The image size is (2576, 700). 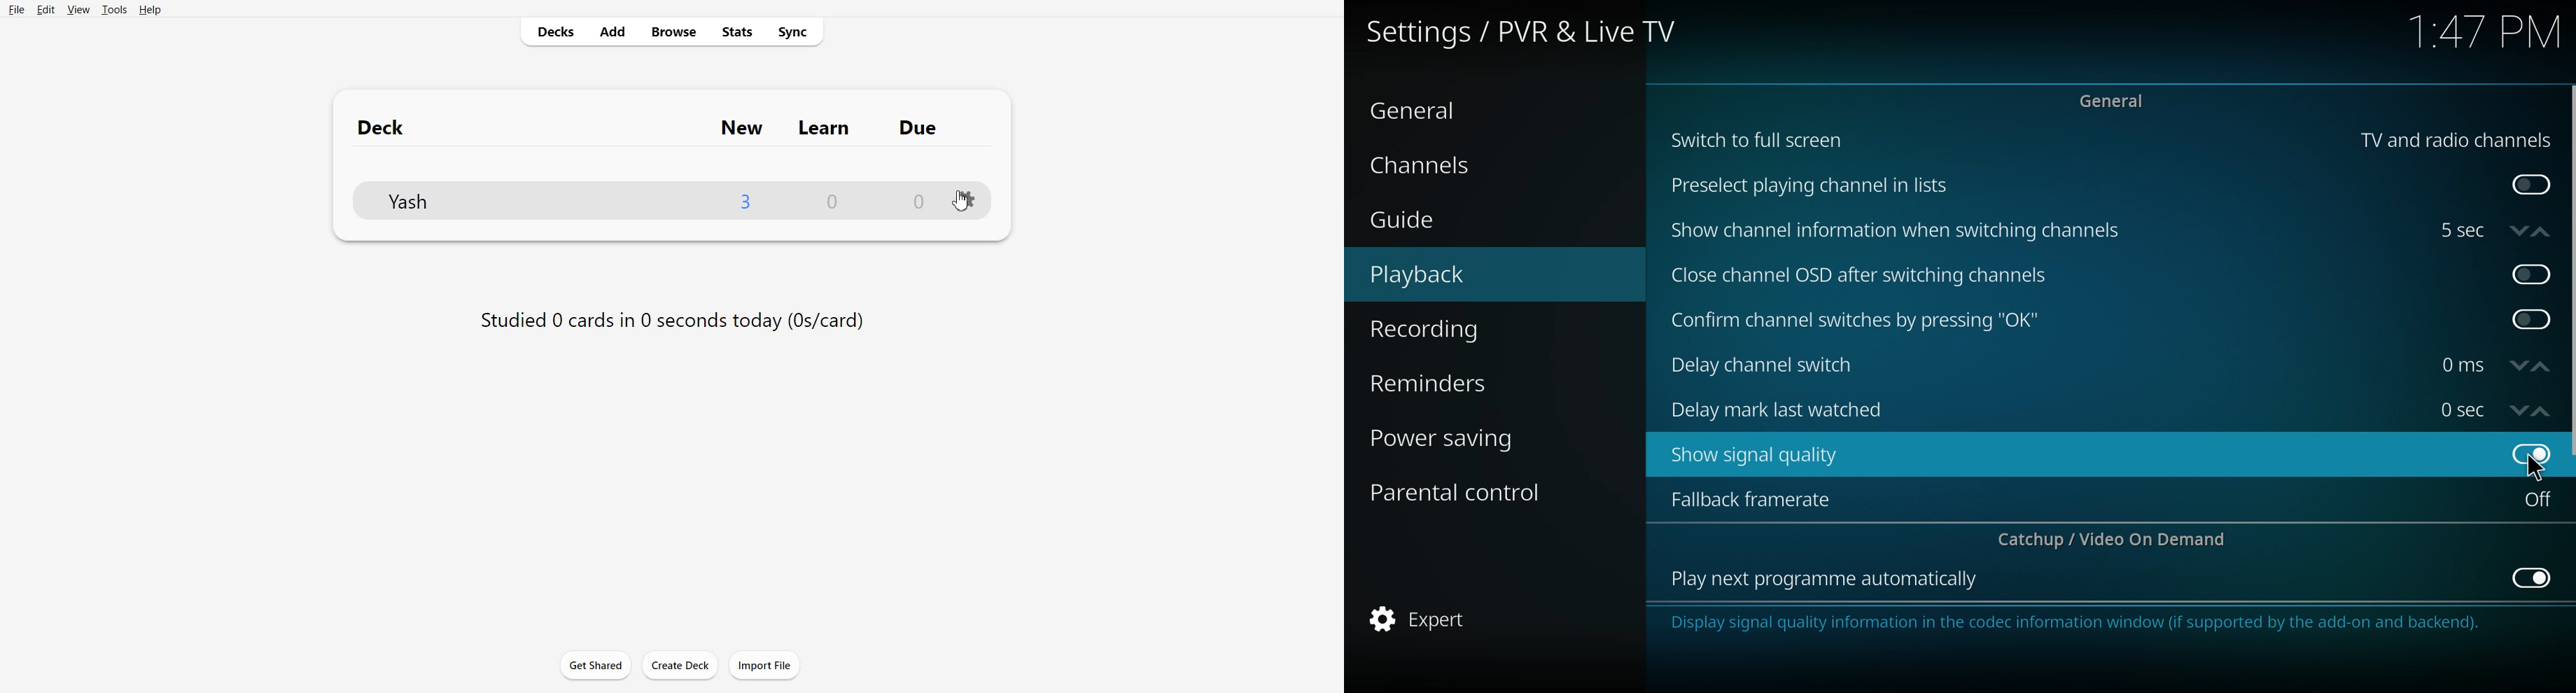 What do you see at coordinates (2571, 271) in the screenshot?
I see `scroll bar` at bounding box center [2571, 271].